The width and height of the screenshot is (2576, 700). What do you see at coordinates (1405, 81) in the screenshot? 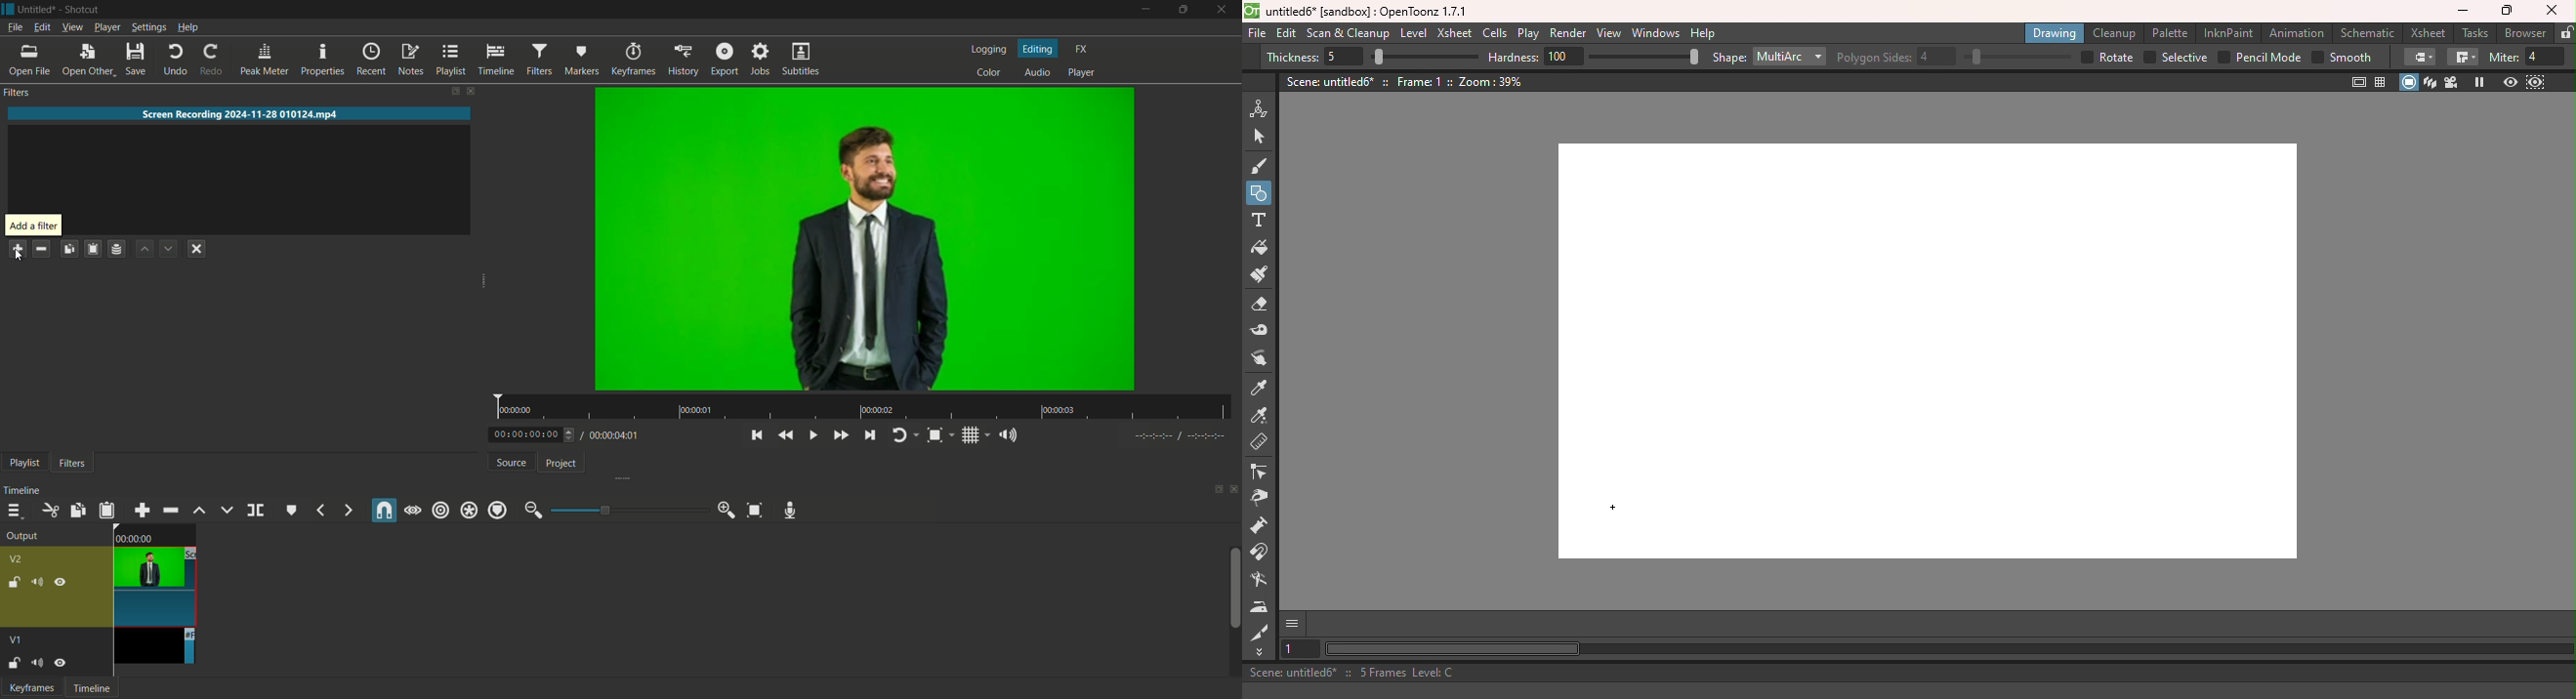
I see `Scene: untitled6* :: Frame: 1 :: Zoom: 39%` at bounding box center [1405, 81].